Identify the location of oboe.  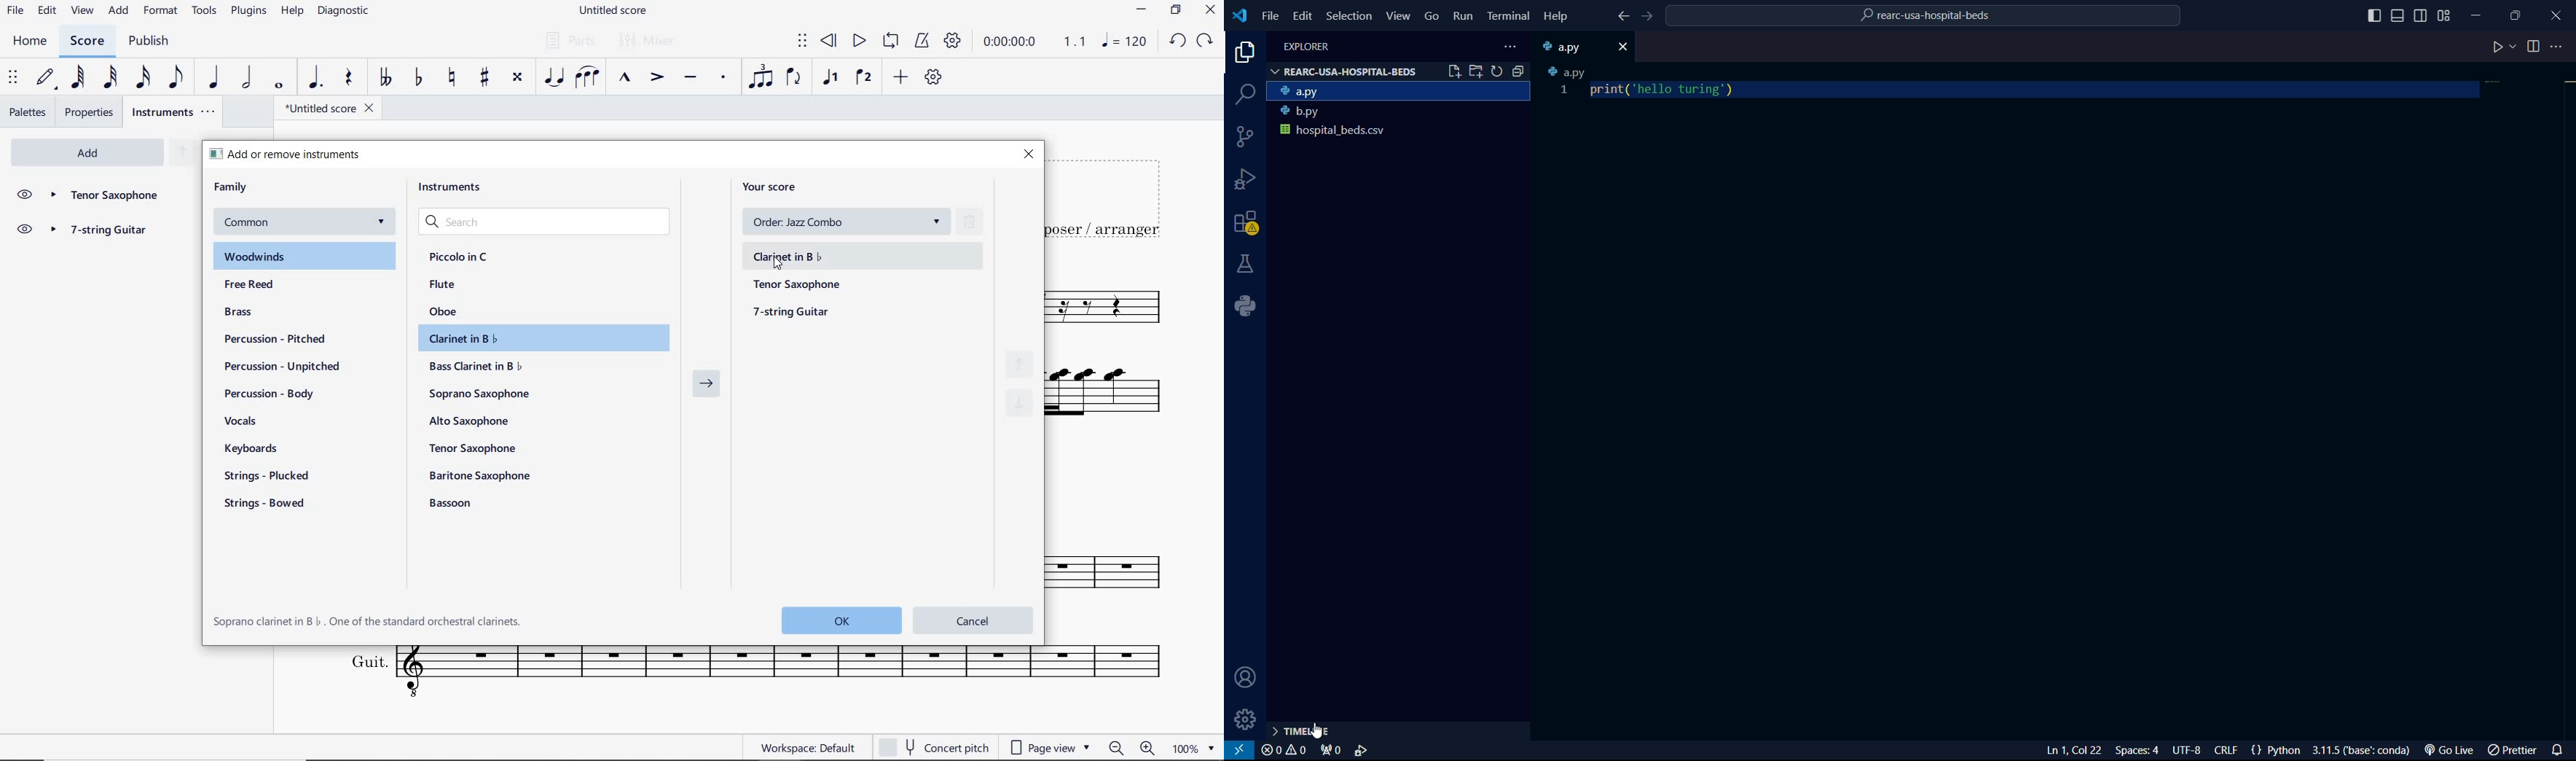
(446, 311).